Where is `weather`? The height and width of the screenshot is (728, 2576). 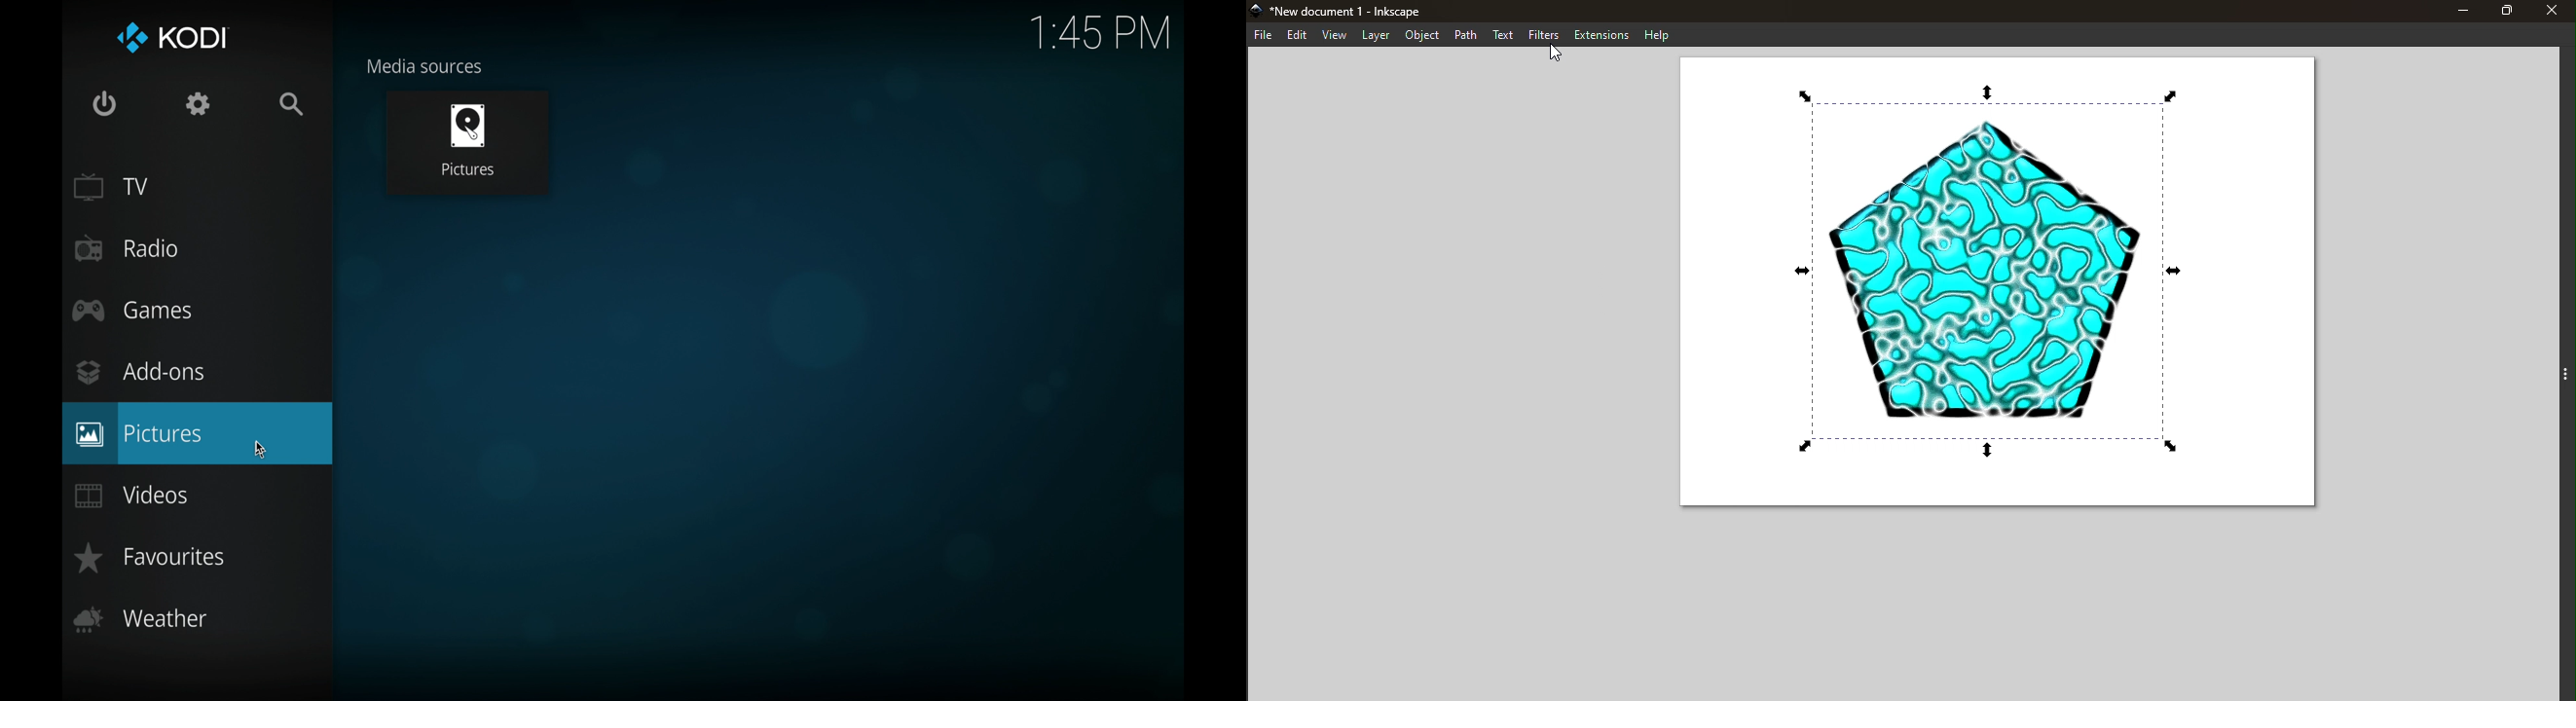 weather is located at coordinates (141, 619).